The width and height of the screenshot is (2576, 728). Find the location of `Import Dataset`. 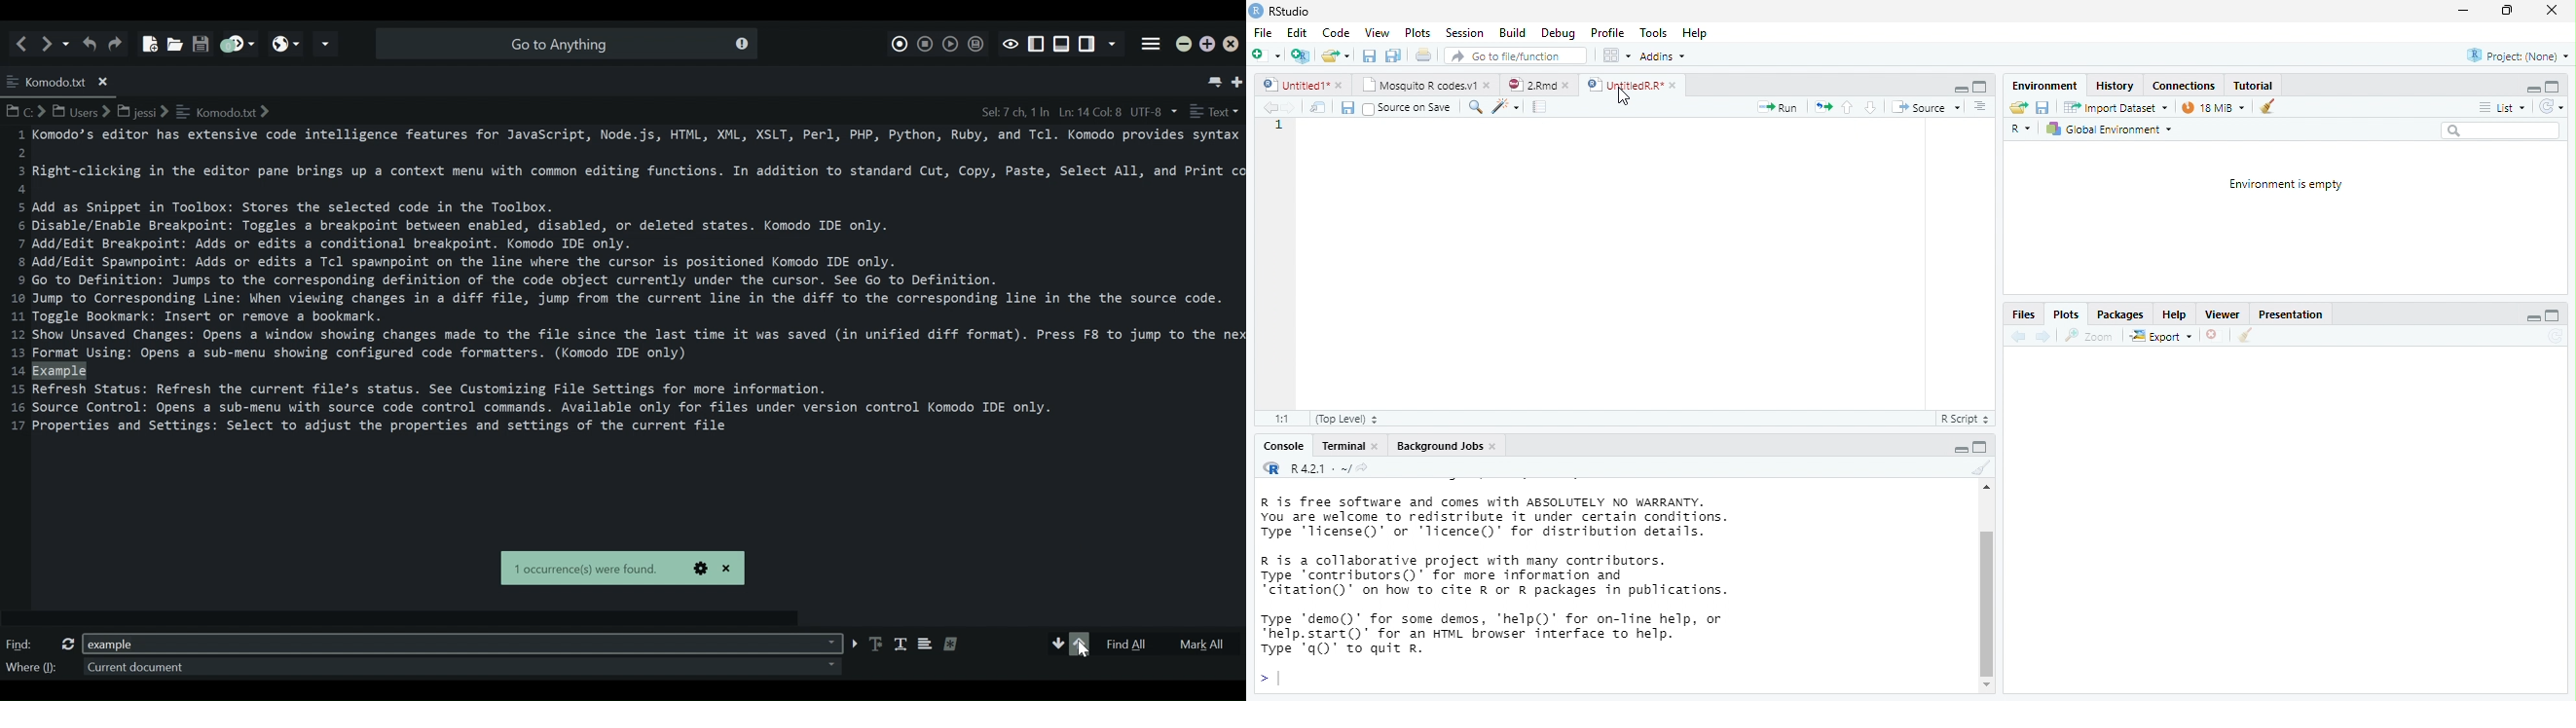

Import Dataset is located at coordinates (2117, 107).